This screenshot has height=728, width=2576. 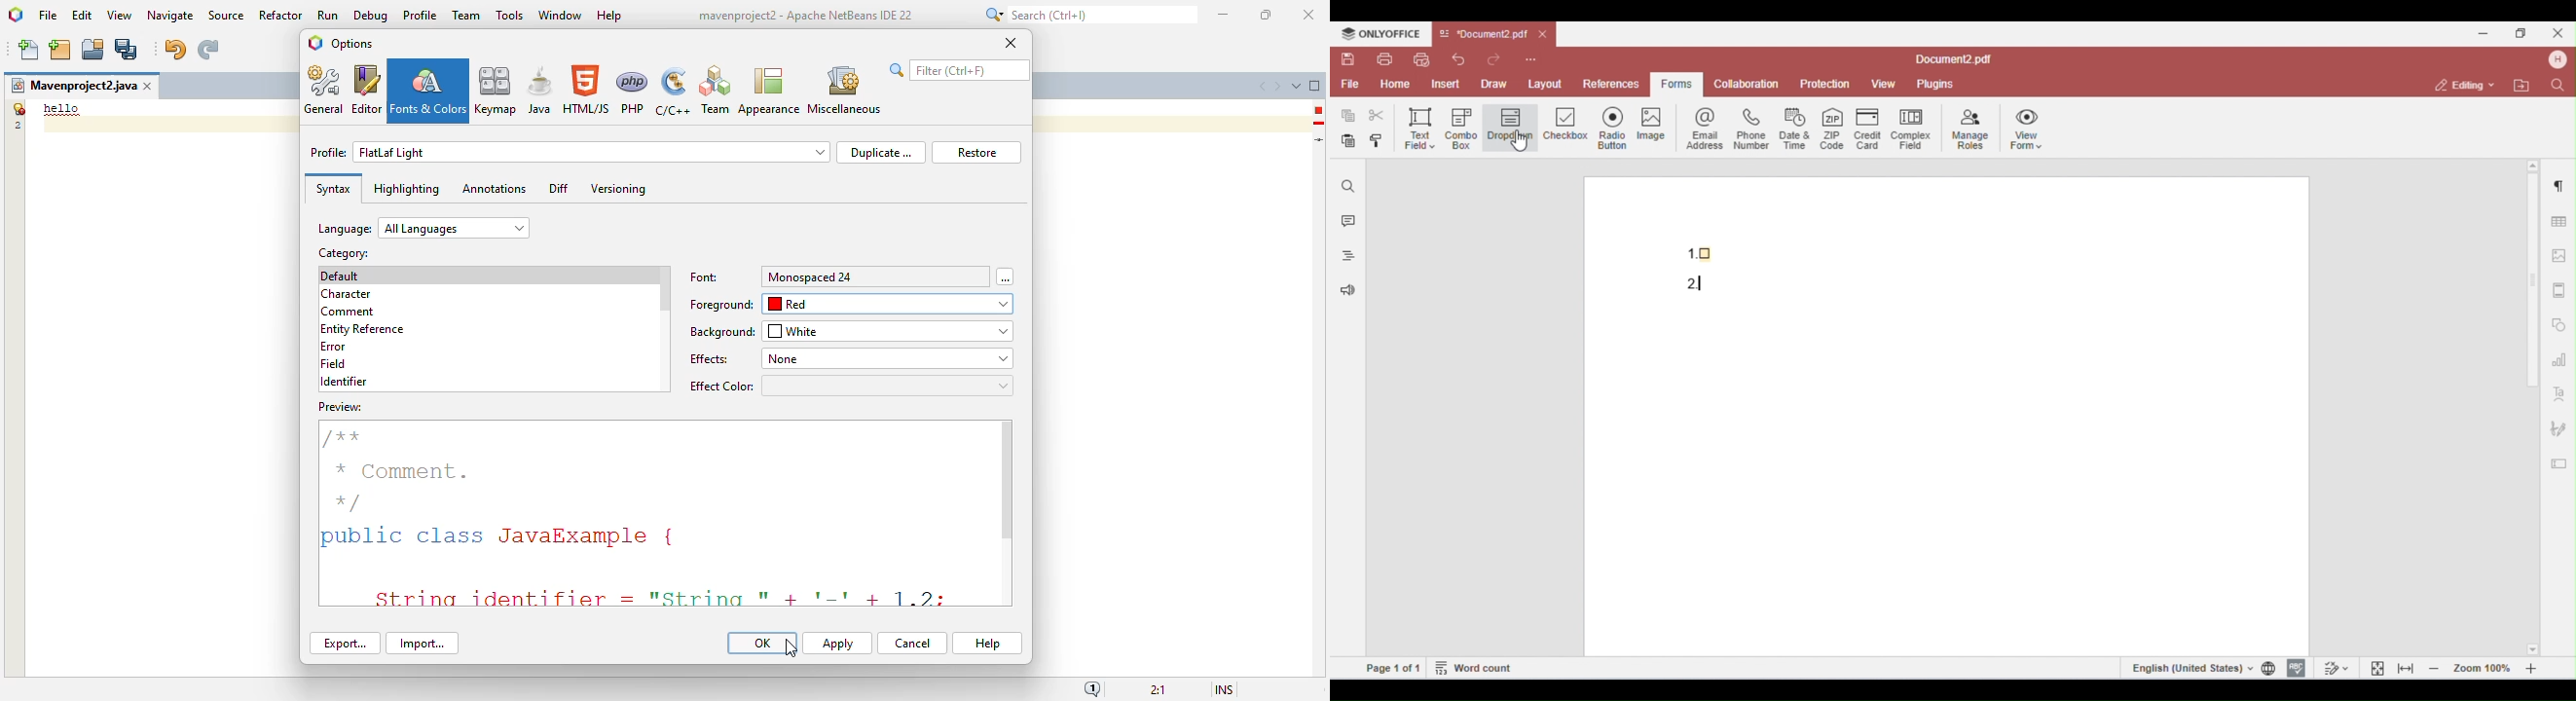 I want to click on PHP, so click(x=633, y=92).